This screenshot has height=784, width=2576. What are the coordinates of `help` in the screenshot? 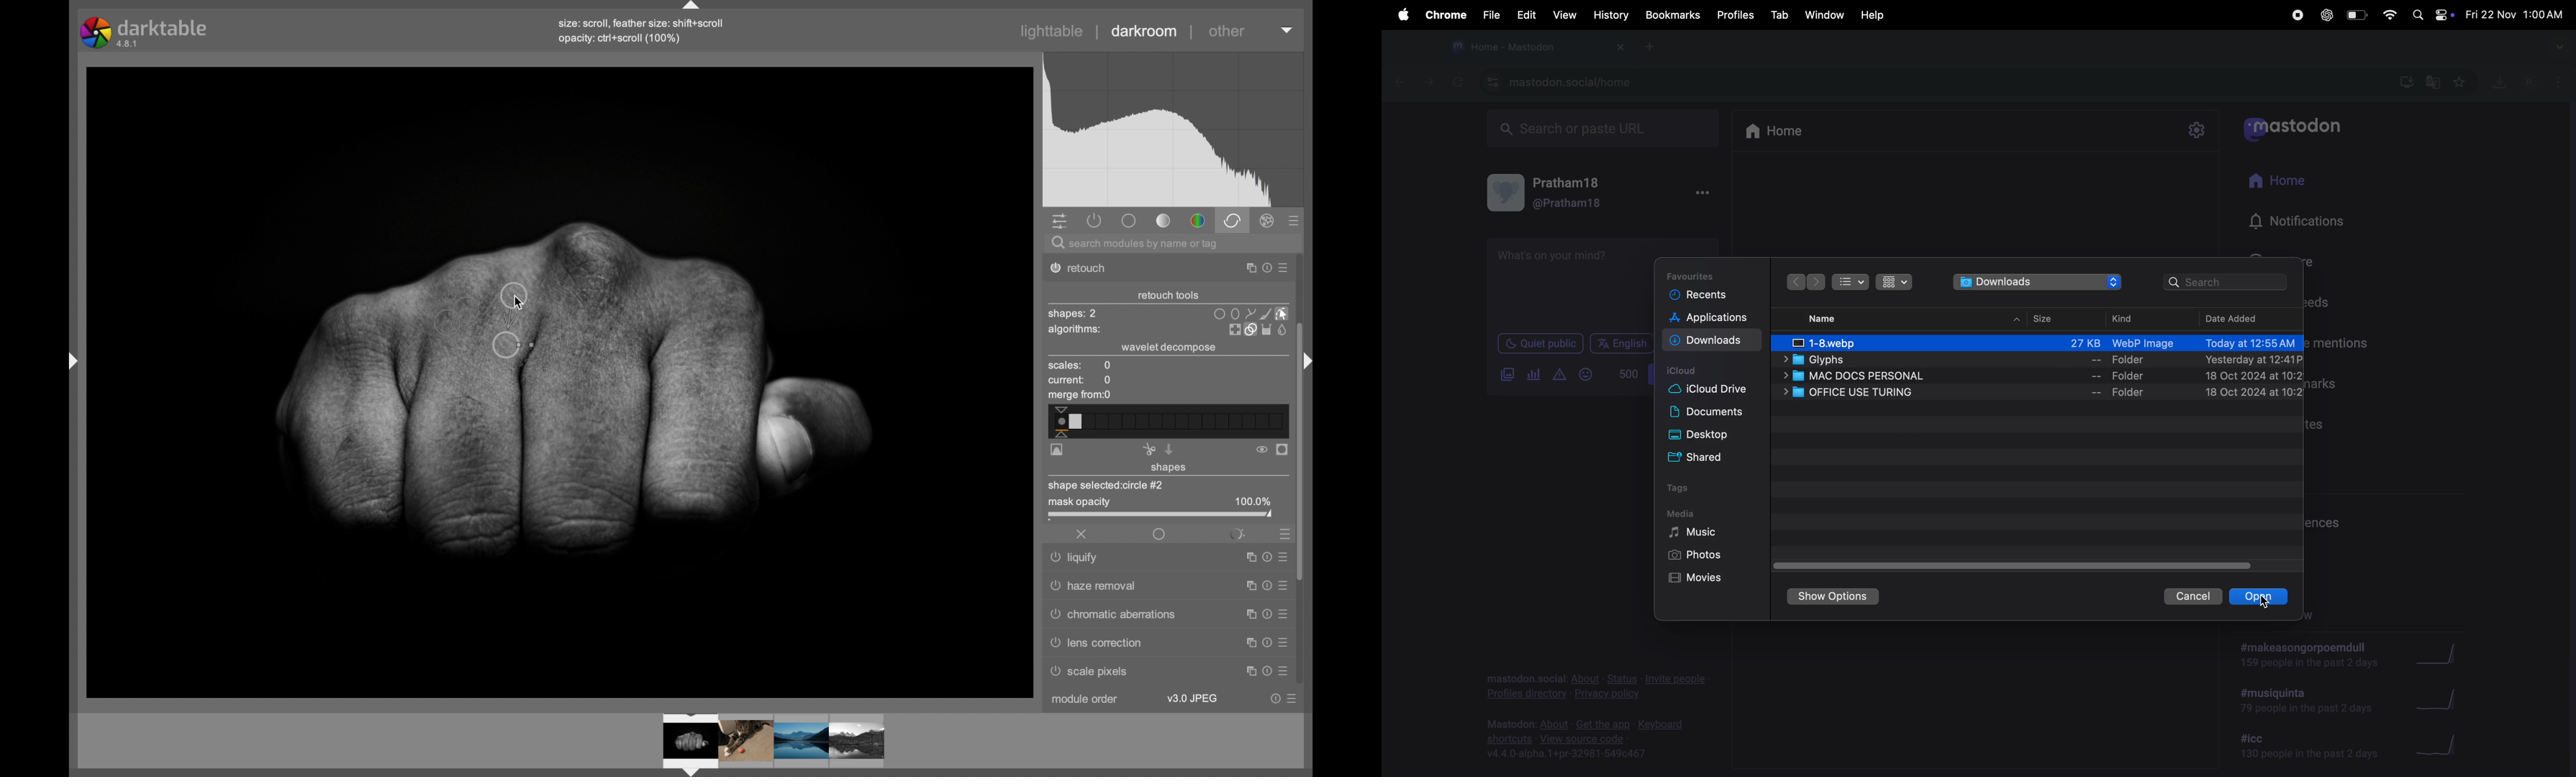 It's located at (1264, 268).